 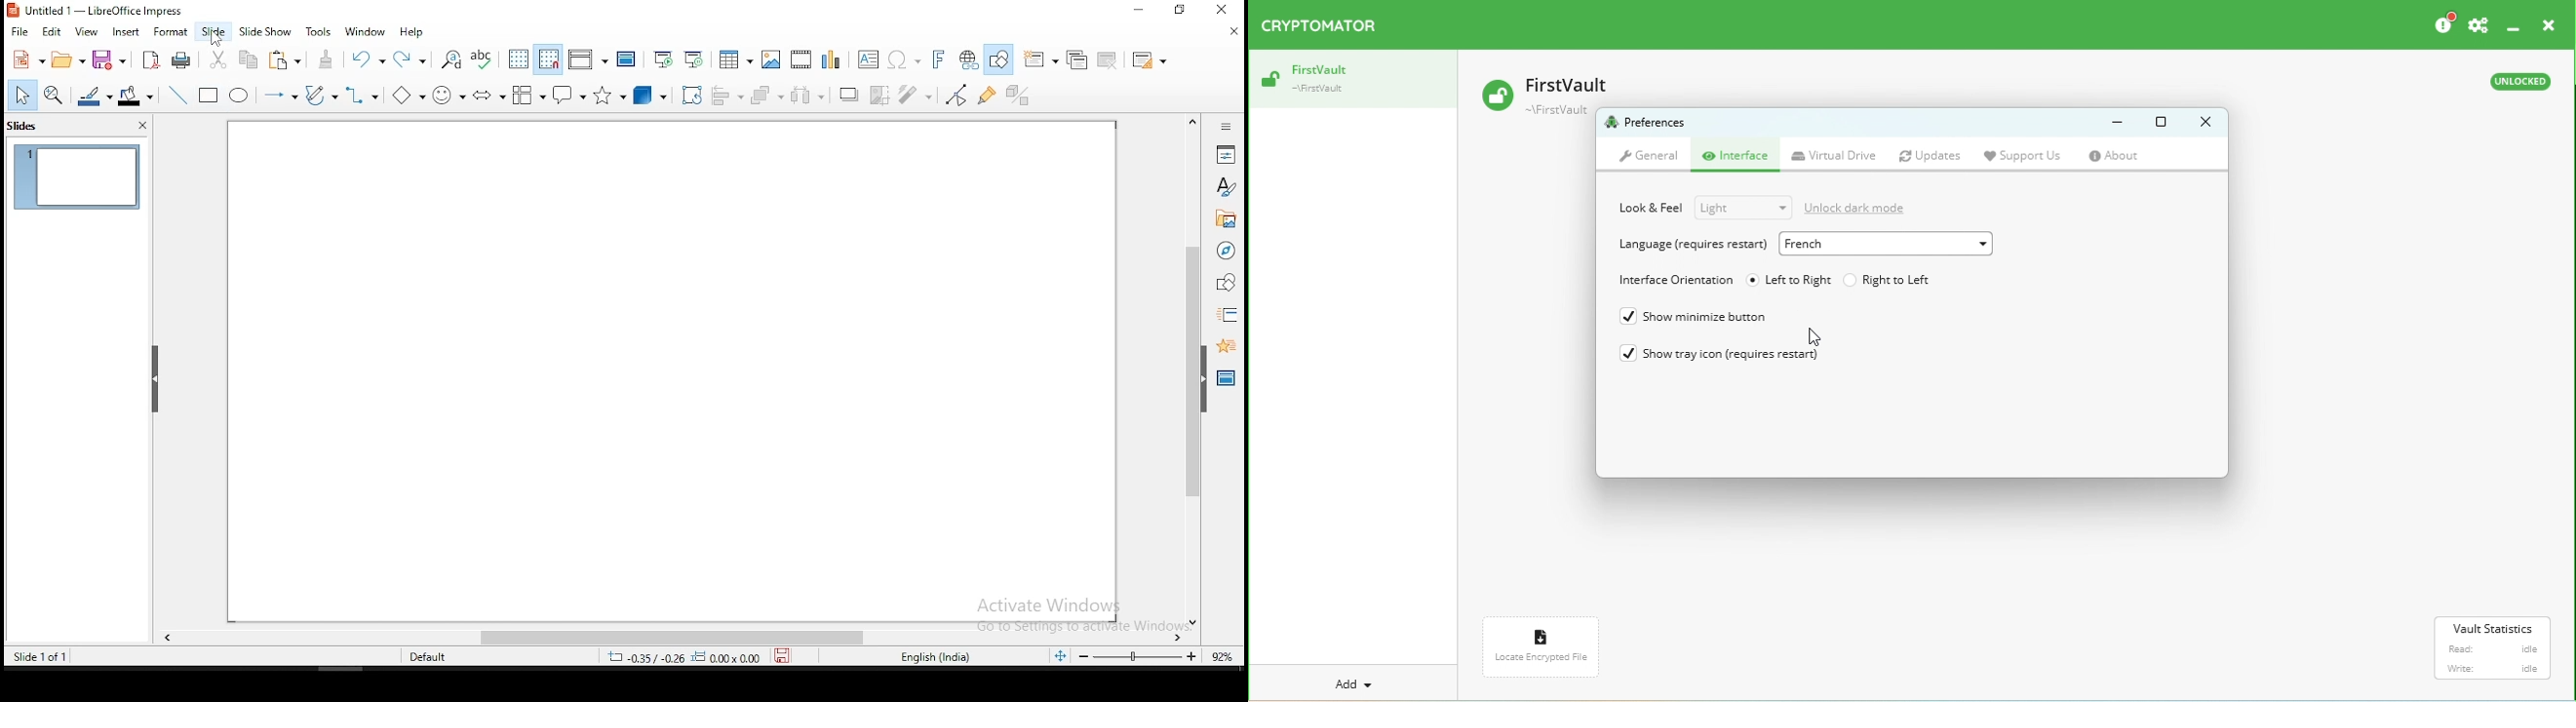 What do you see at coordinates (783, 658) in the screenshot?
I see `save` at bounding box center [783, 658].